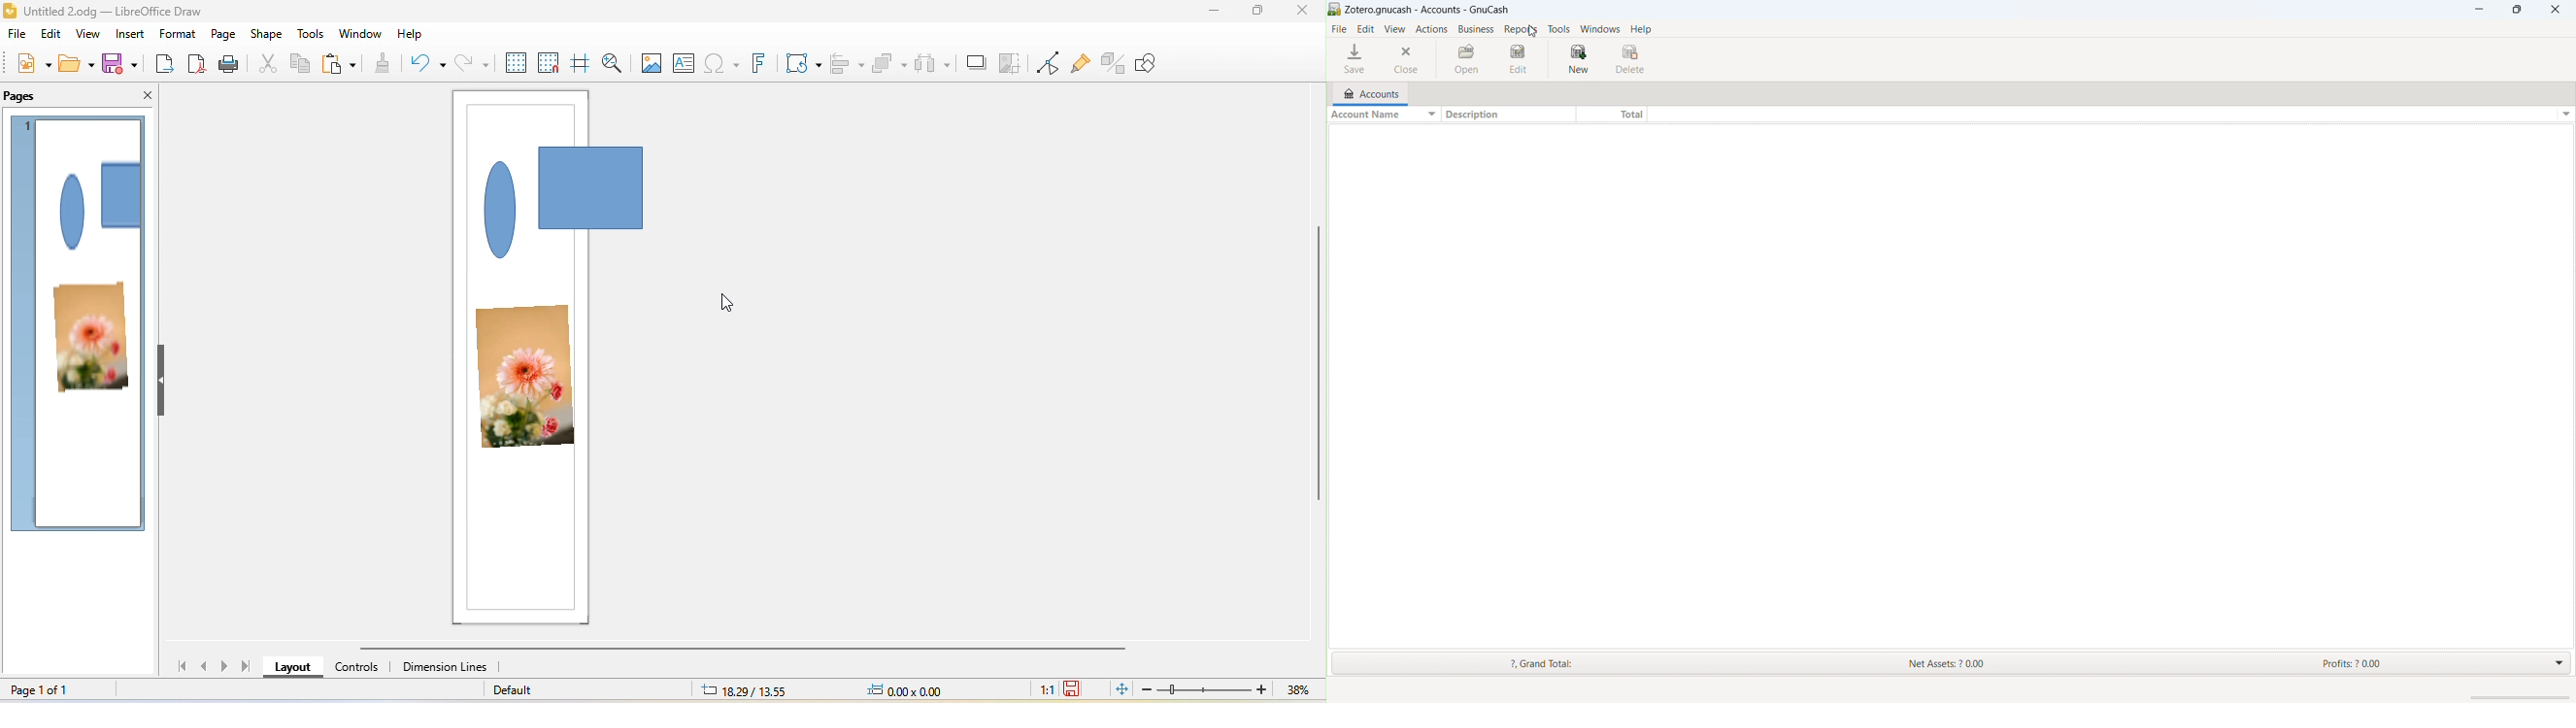 Image resolution: width=2576 pixels, height=728 pixels. I want to click on file, so click(17, 37).